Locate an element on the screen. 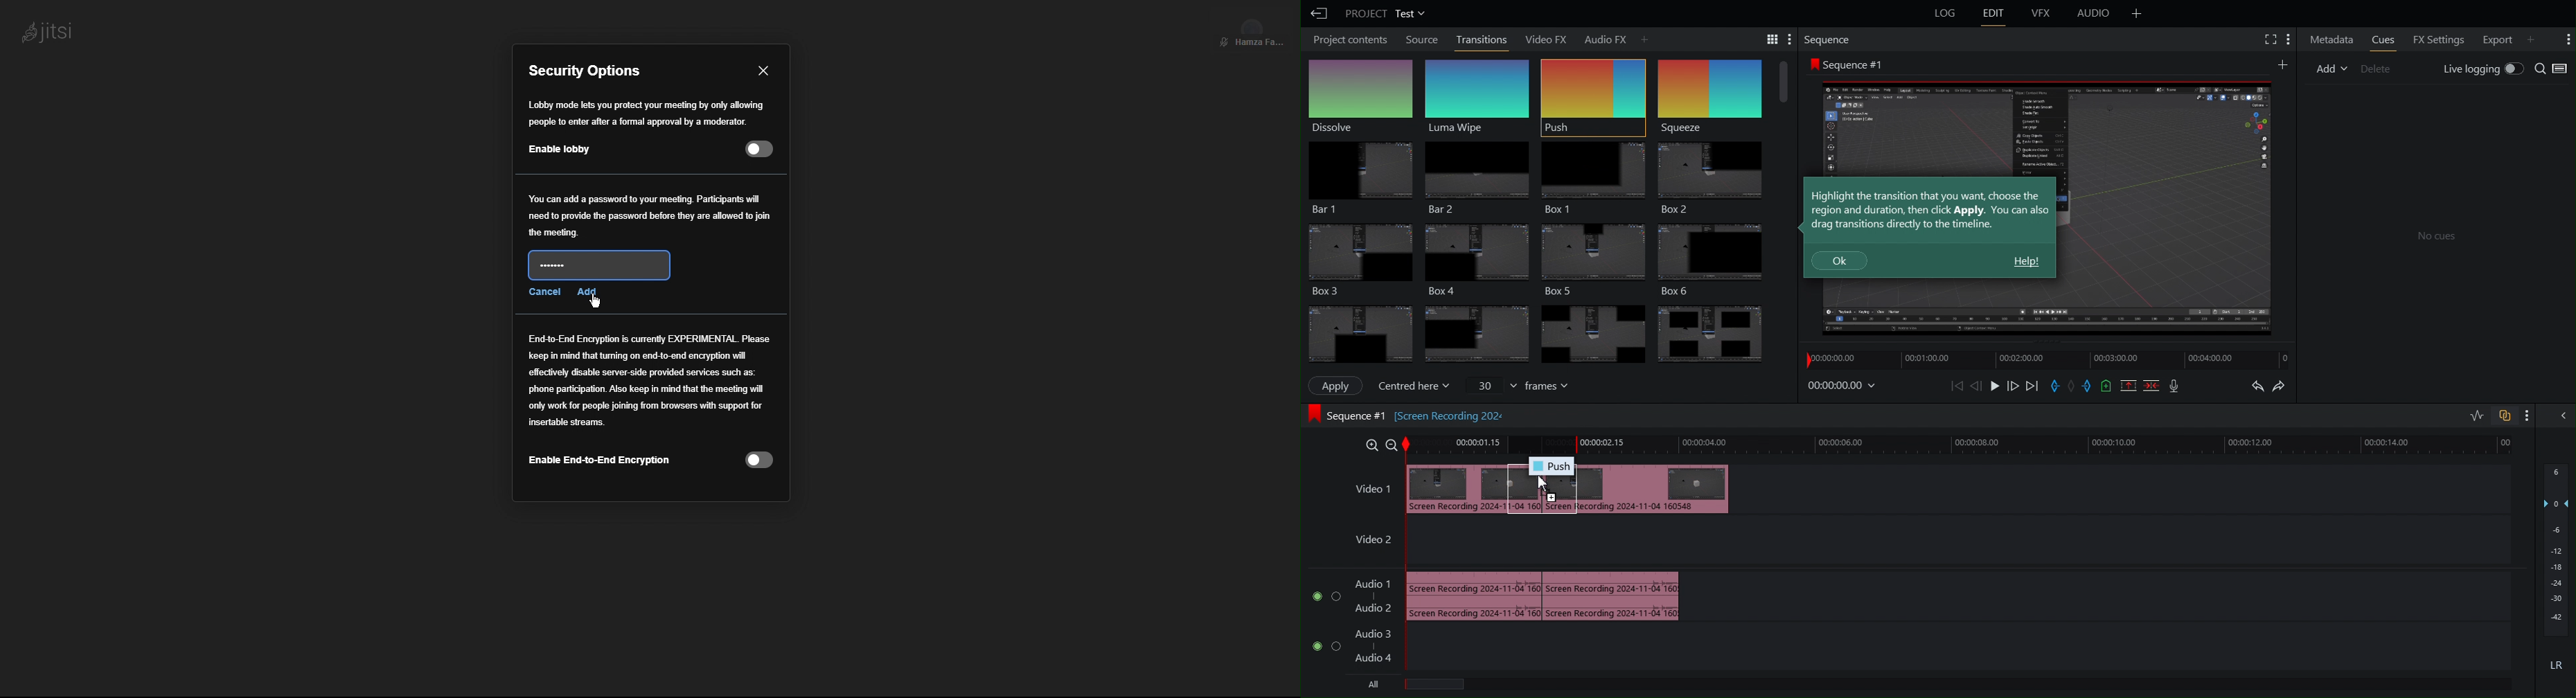 This screenshot has width=2576, height=700. Skip Back is located at coordinates (1957, 386).